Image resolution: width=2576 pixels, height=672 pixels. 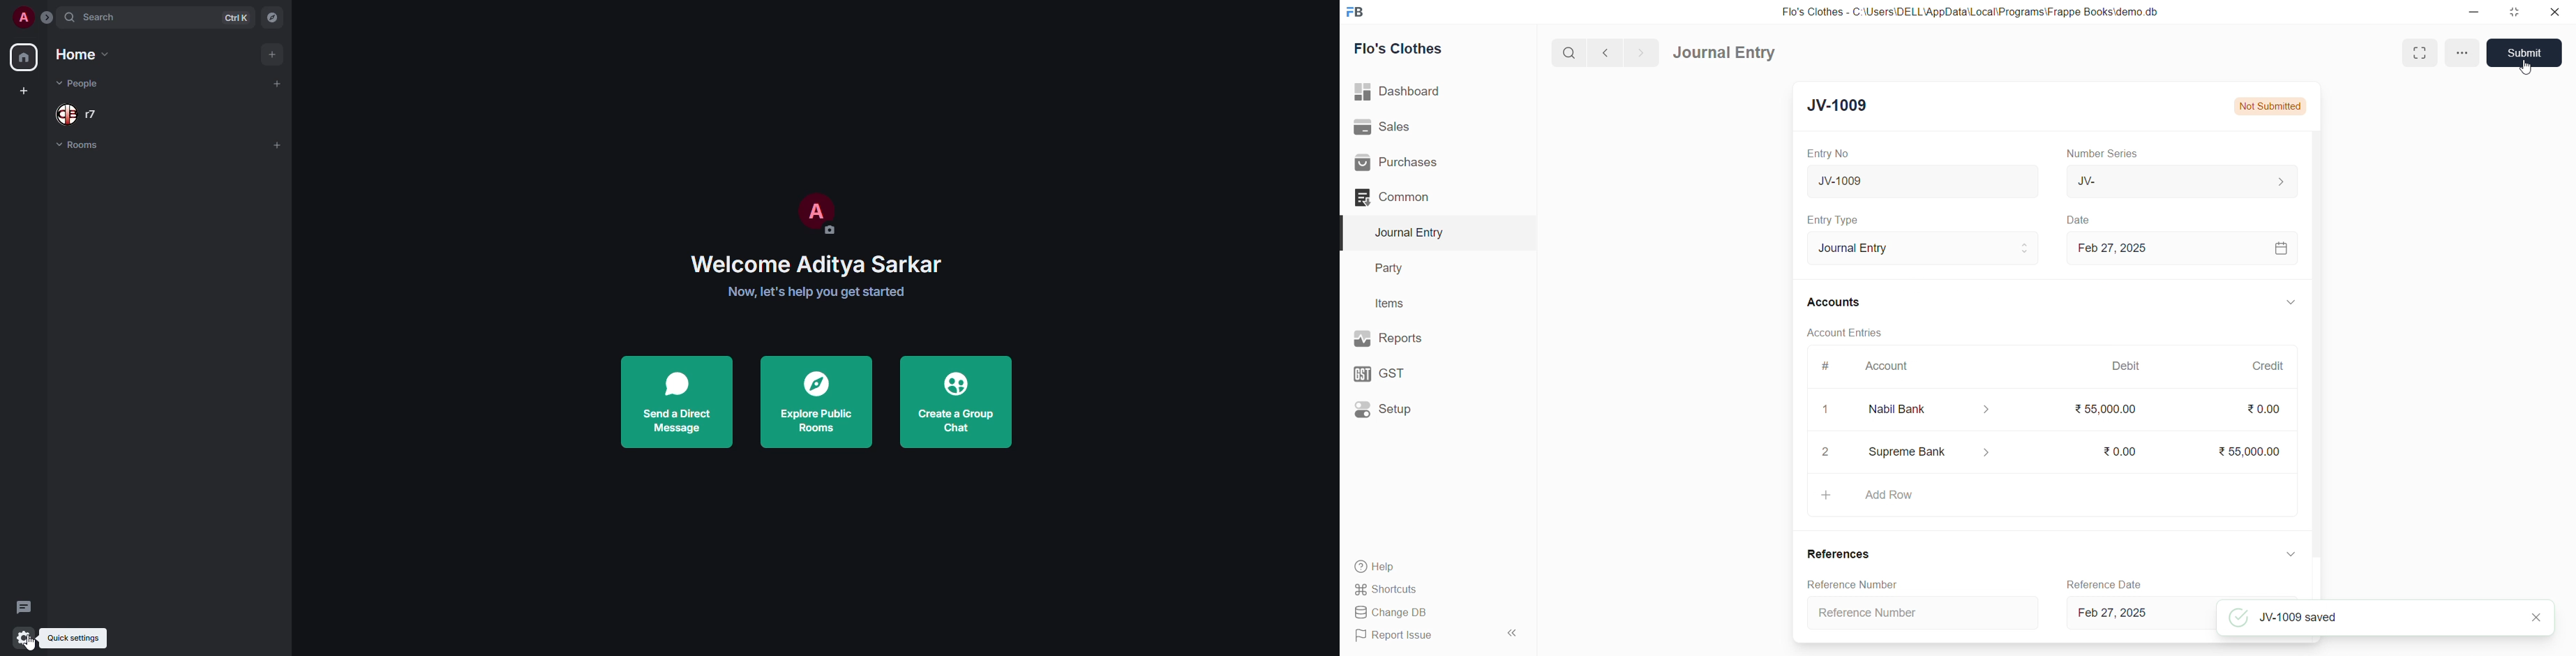 What do you see at coordinates (1418, 164) in the screenshot?
I see `Purchases` at bounding box center [1418, 164].